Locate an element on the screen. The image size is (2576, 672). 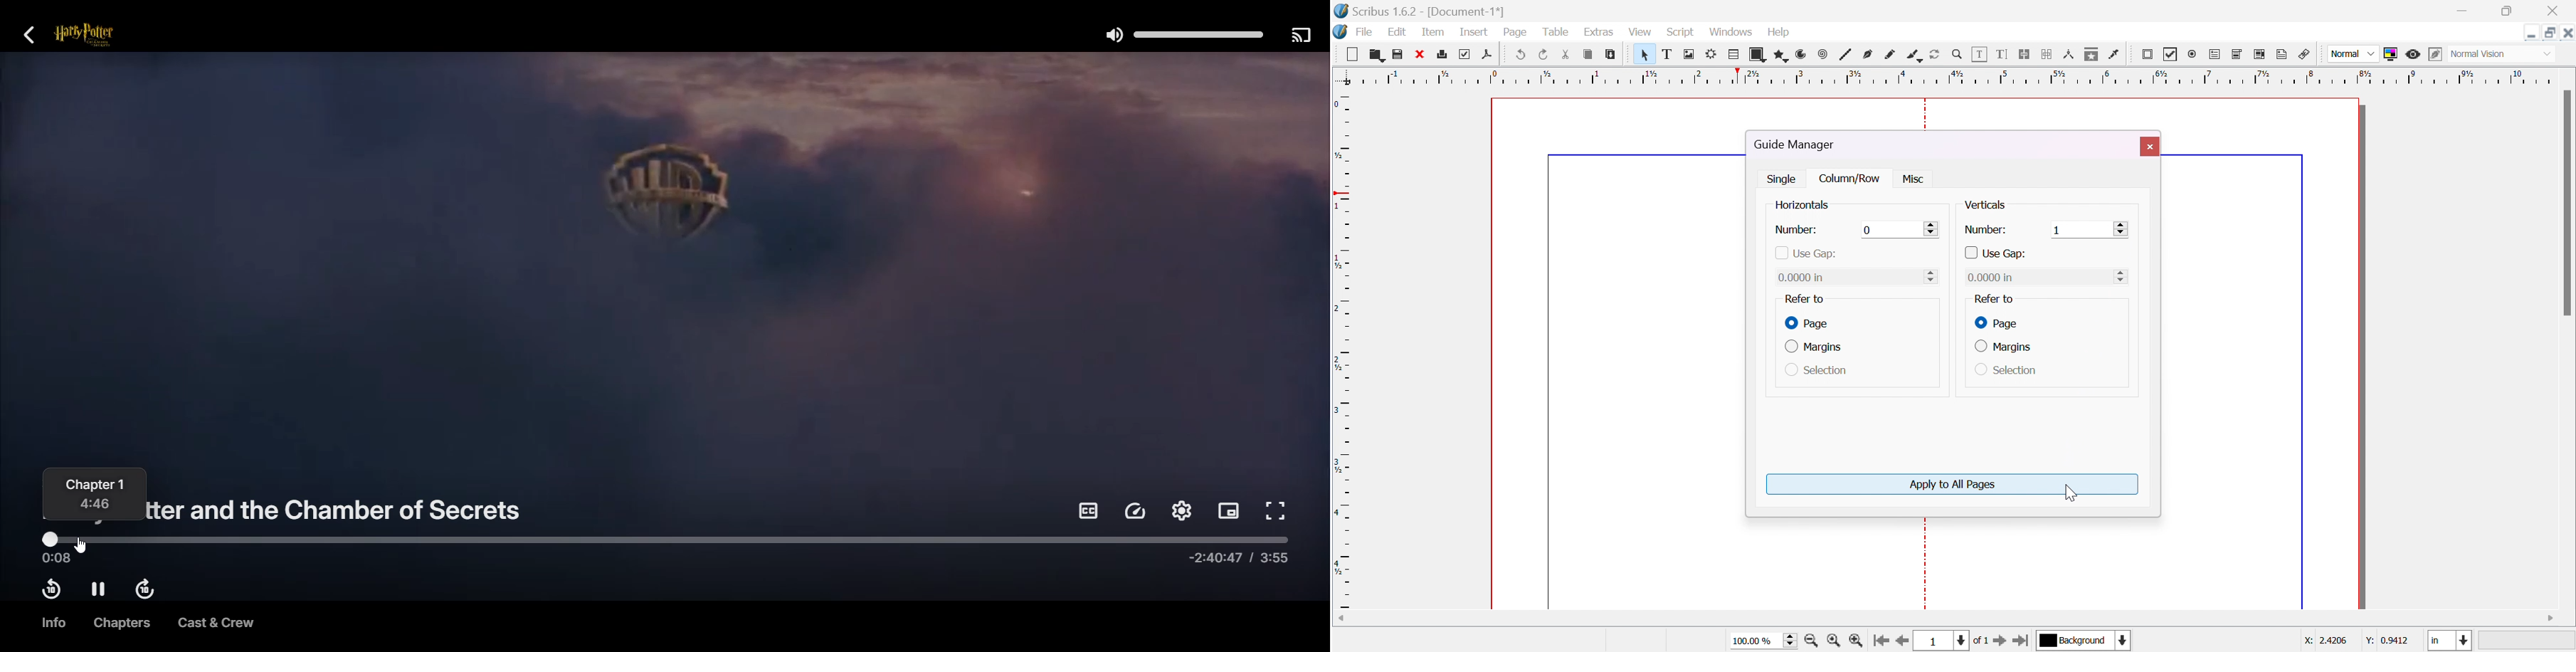
eye dropper is located at coordinates (2116, 56).